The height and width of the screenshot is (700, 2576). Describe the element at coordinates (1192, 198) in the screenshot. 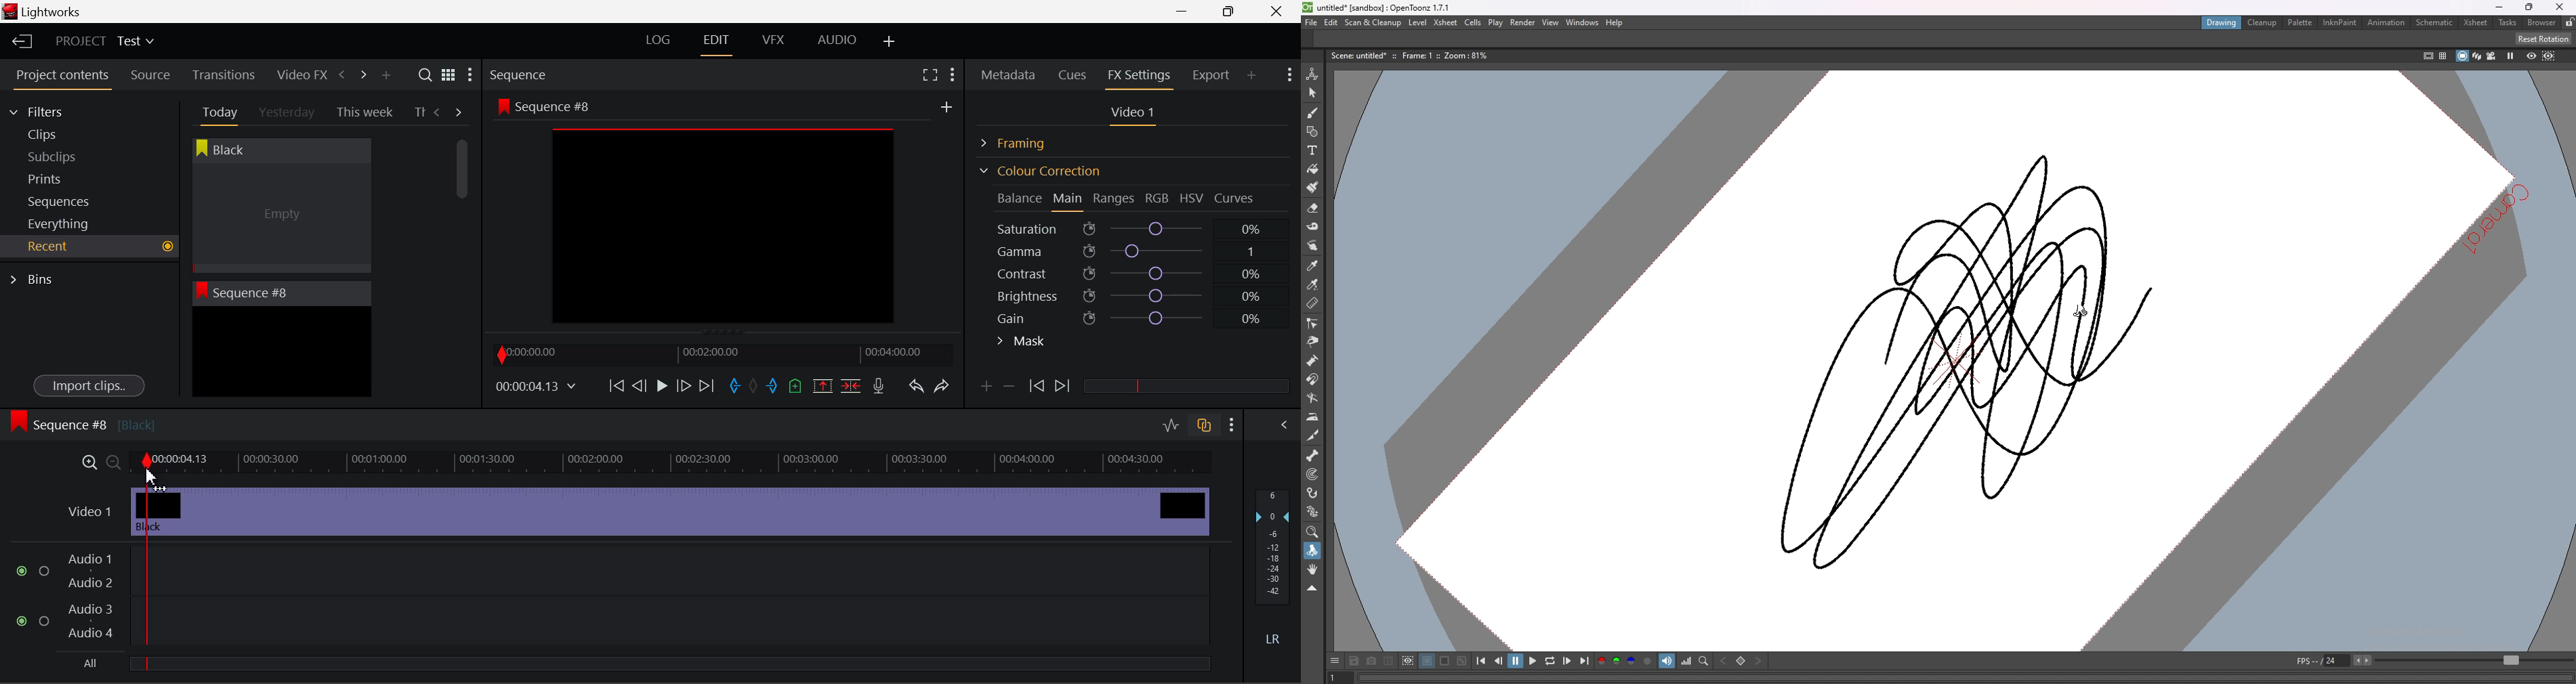

I see `HSV` at that location.